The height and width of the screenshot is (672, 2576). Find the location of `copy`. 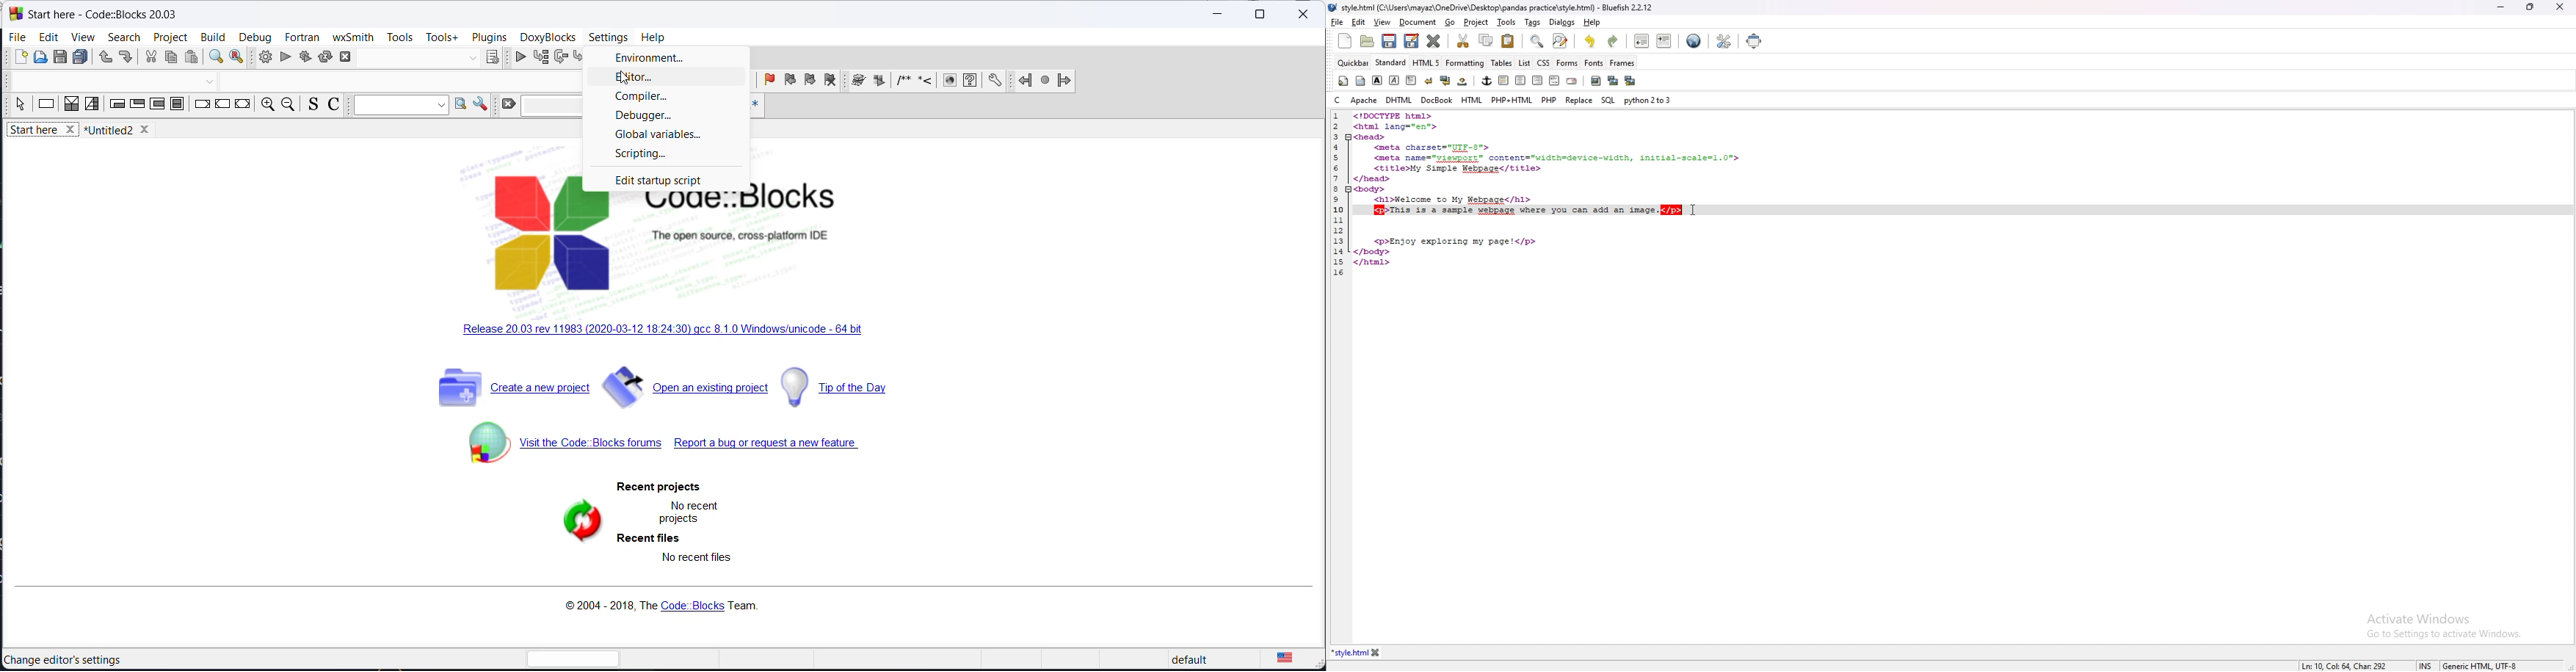

copy is located at coordinates (170, 59).